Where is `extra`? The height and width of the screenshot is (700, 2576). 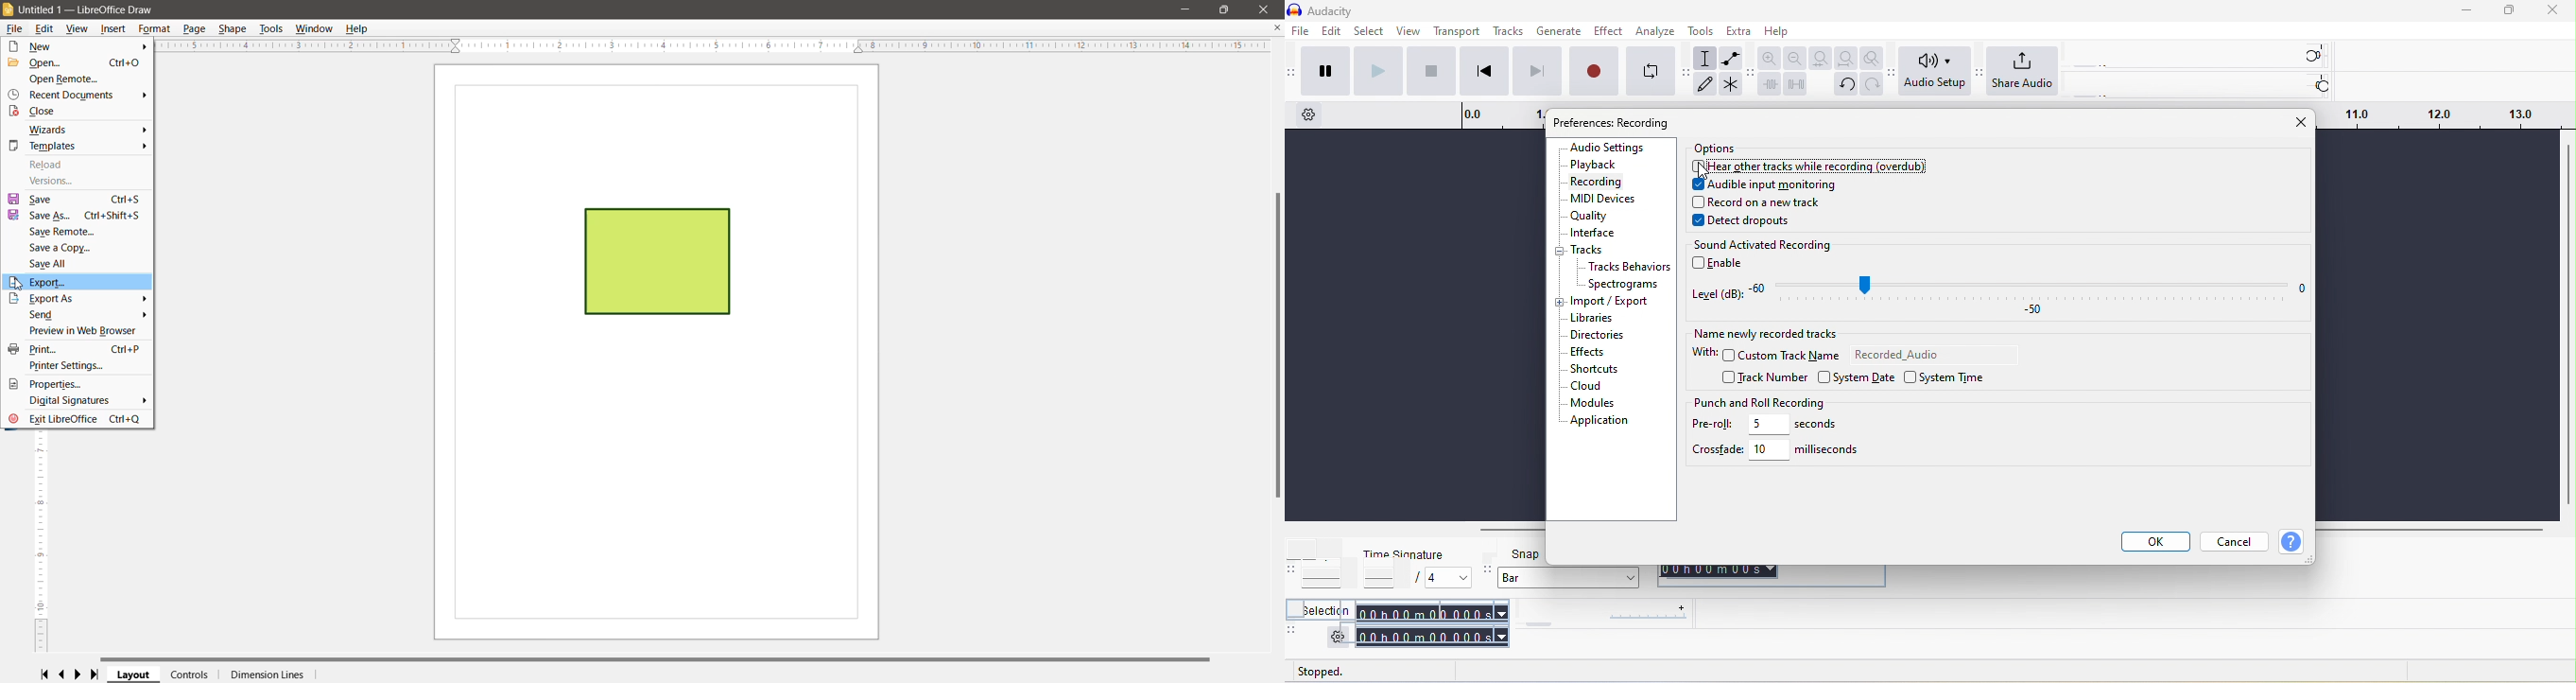 extra is located at coordinates (1738, 30).